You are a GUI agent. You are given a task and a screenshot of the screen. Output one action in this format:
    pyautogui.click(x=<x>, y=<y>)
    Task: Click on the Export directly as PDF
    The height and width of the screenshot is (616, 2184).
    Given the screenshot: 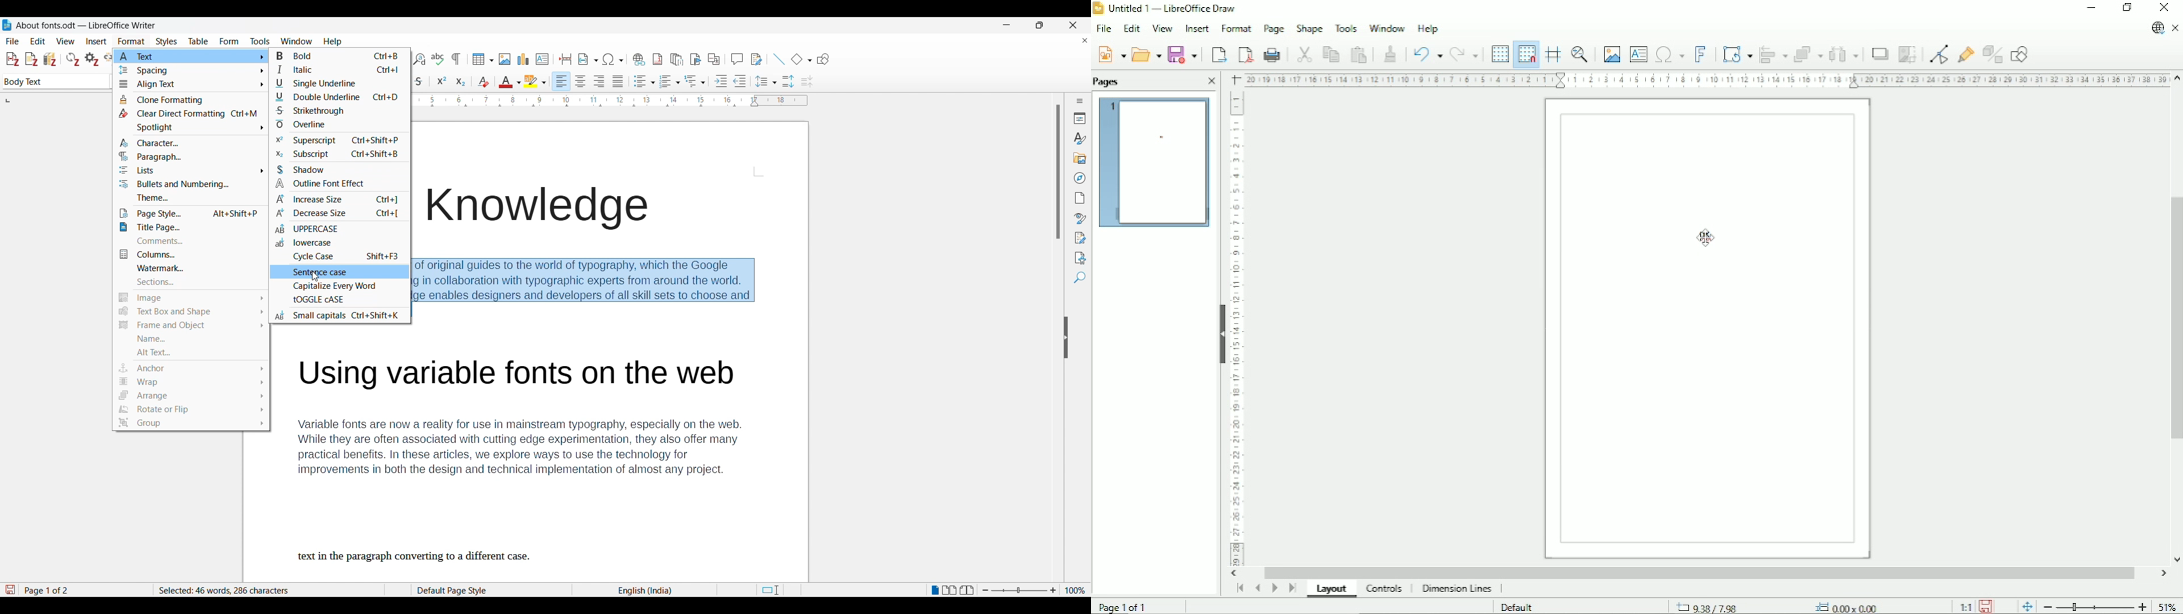 What is the action you would take?
    pyautogui.click(x=1243, y=54)
    